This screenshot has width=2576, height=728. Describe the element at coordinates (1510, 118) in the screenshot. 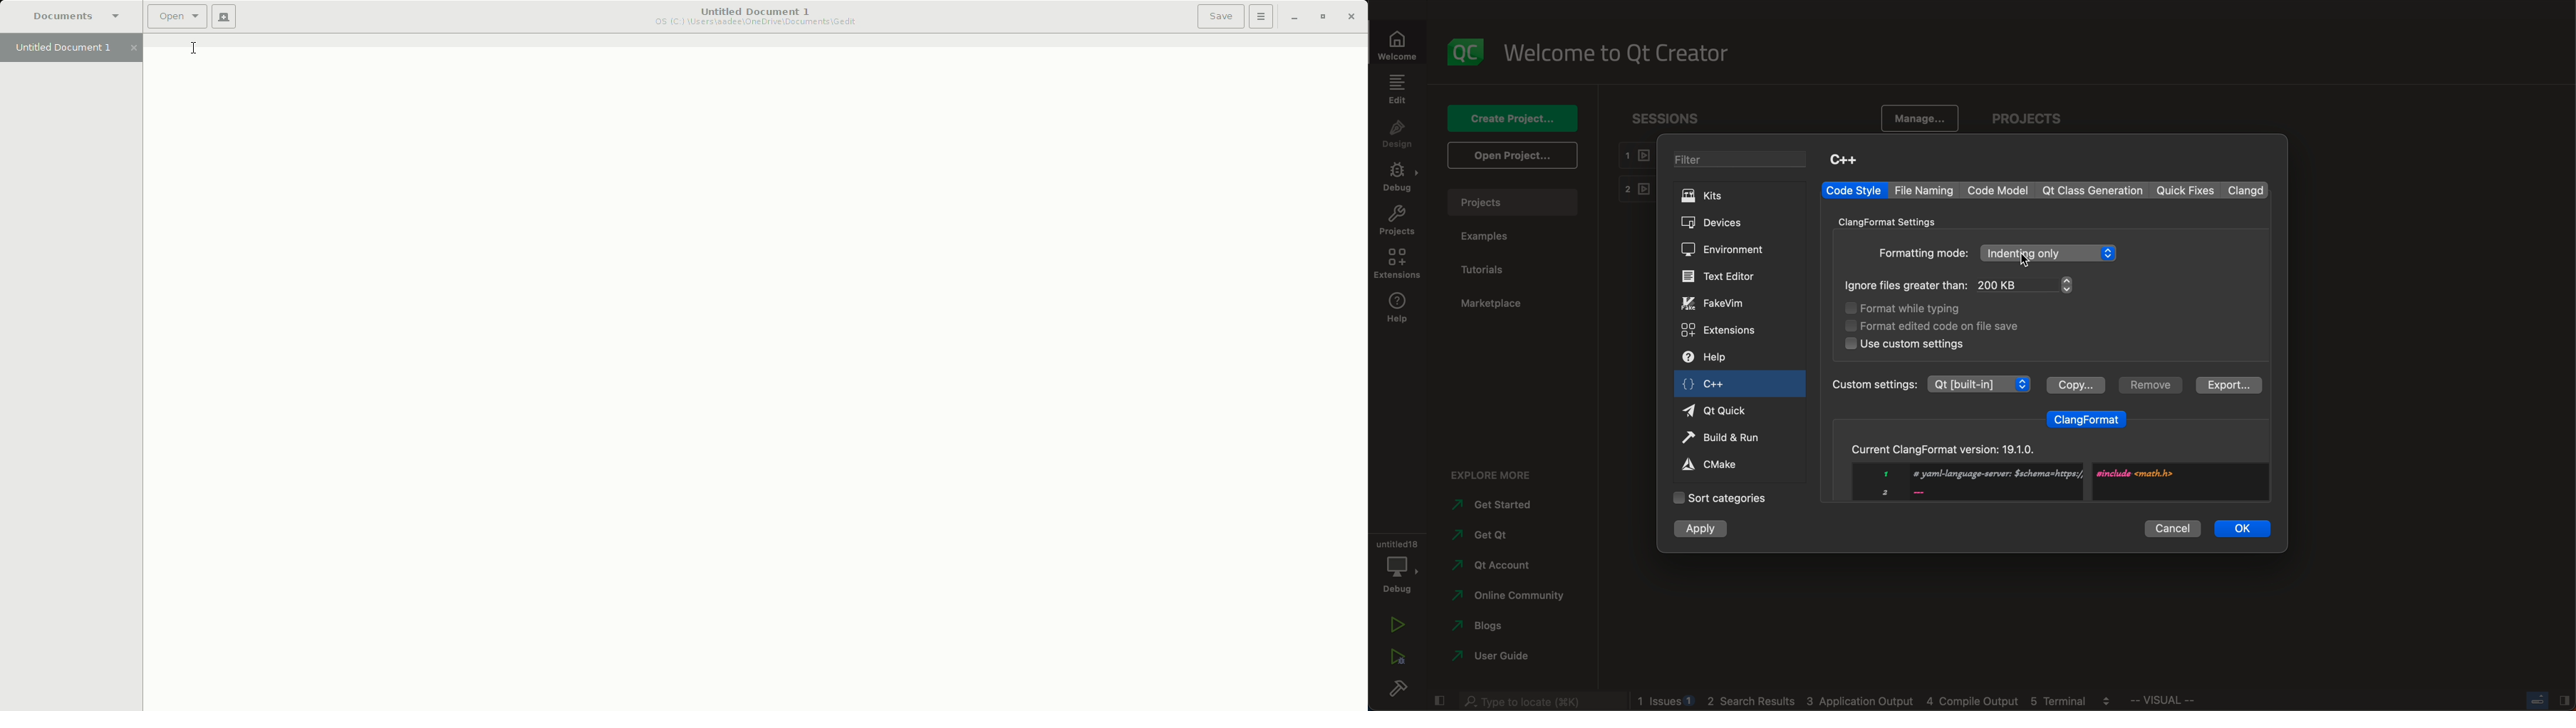

I see `create` at that location.